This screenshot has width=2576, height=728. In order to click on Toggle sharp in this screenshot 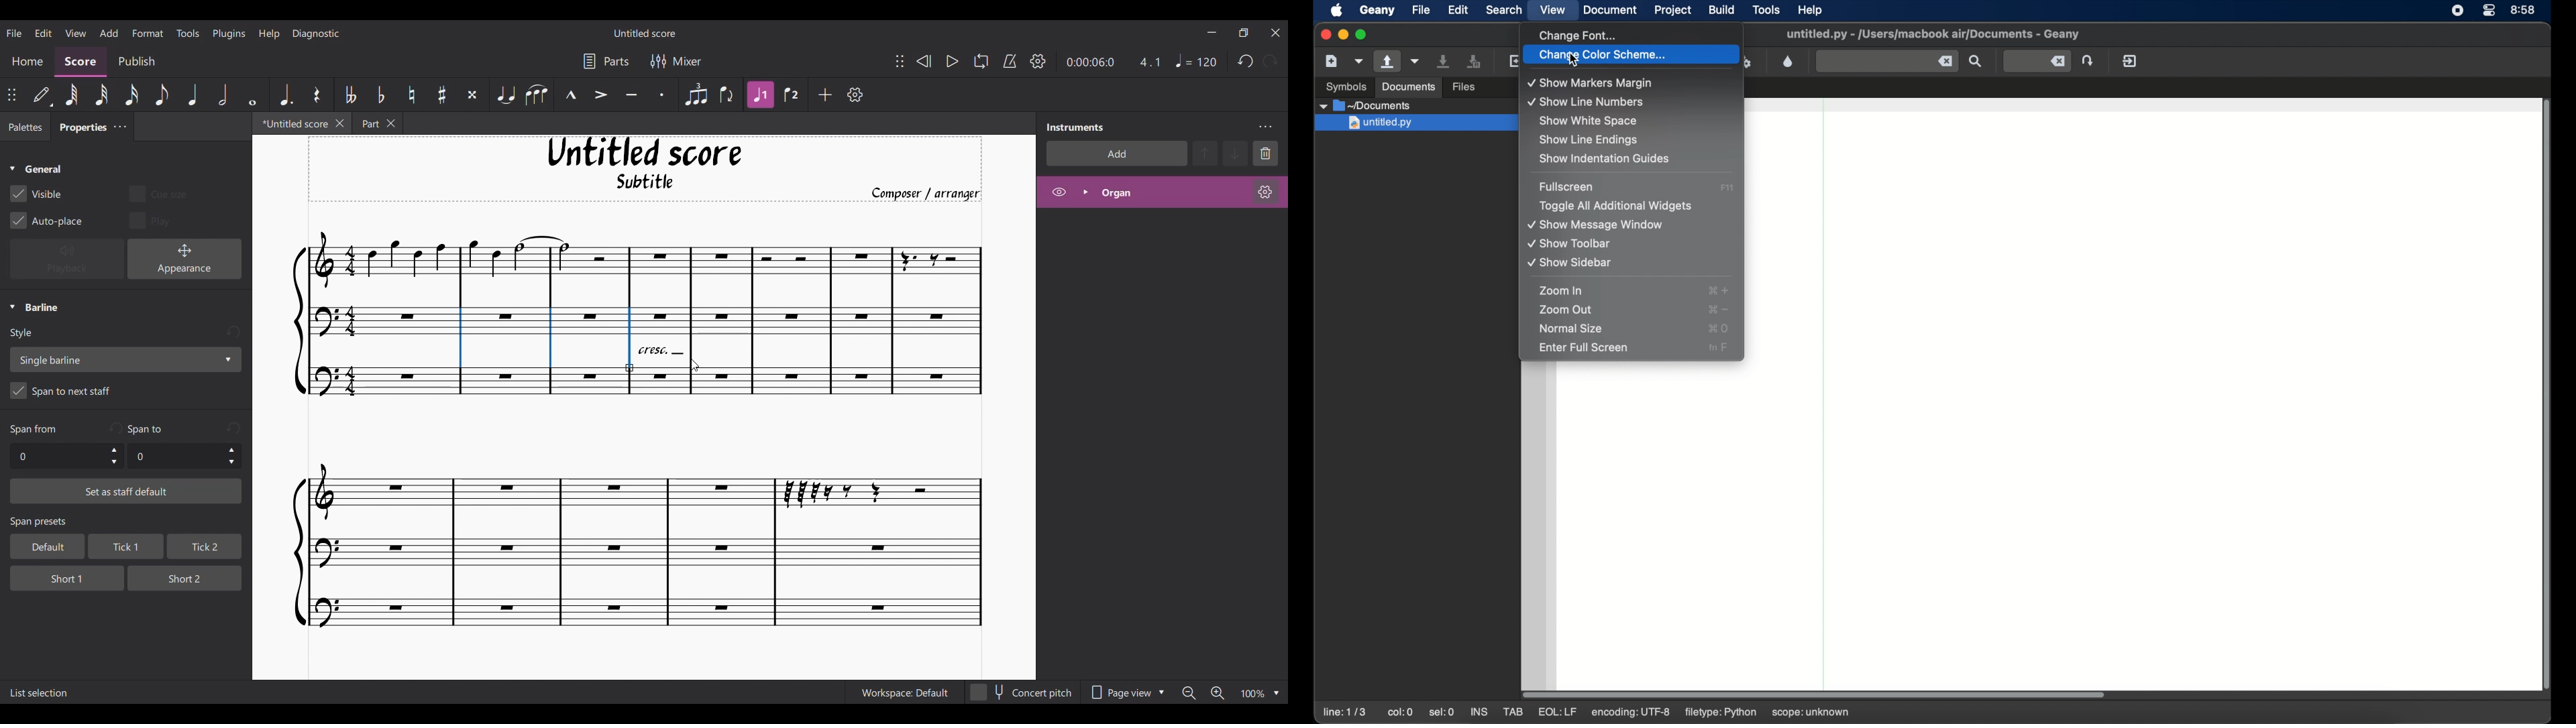, I will do `click(443, 95)`.